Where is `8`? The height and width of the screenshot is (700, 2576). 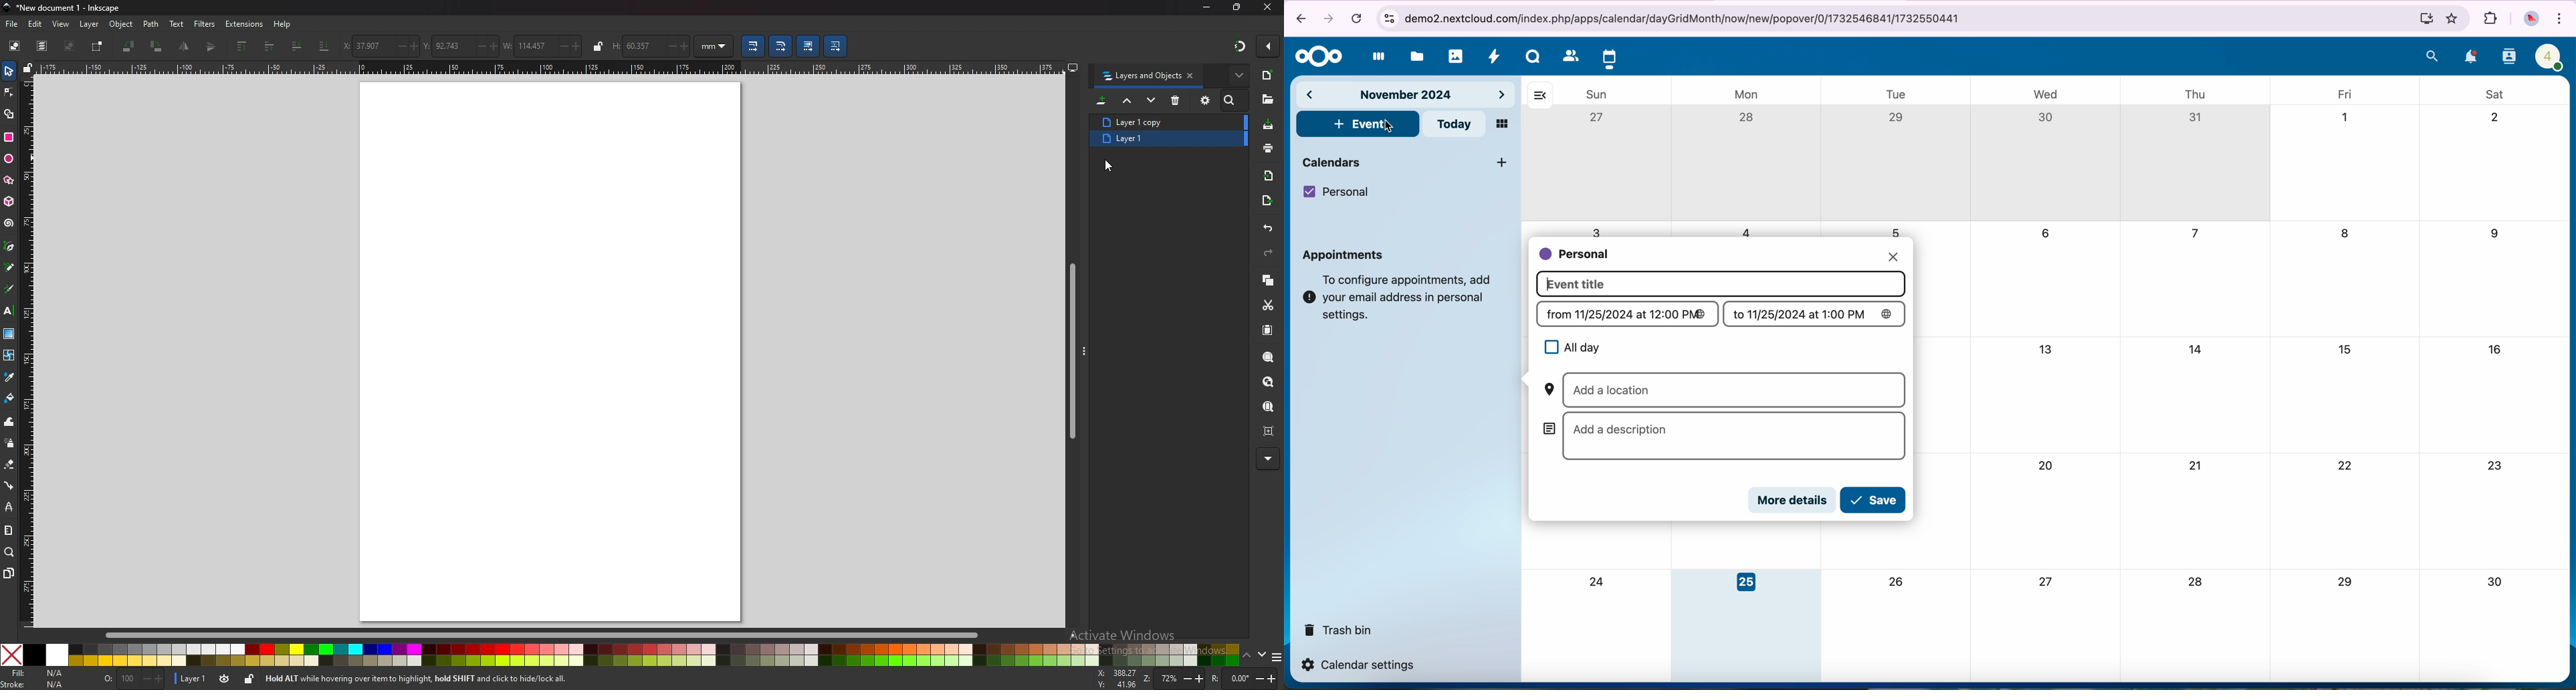 8 is located at coordinates (2348, 236).